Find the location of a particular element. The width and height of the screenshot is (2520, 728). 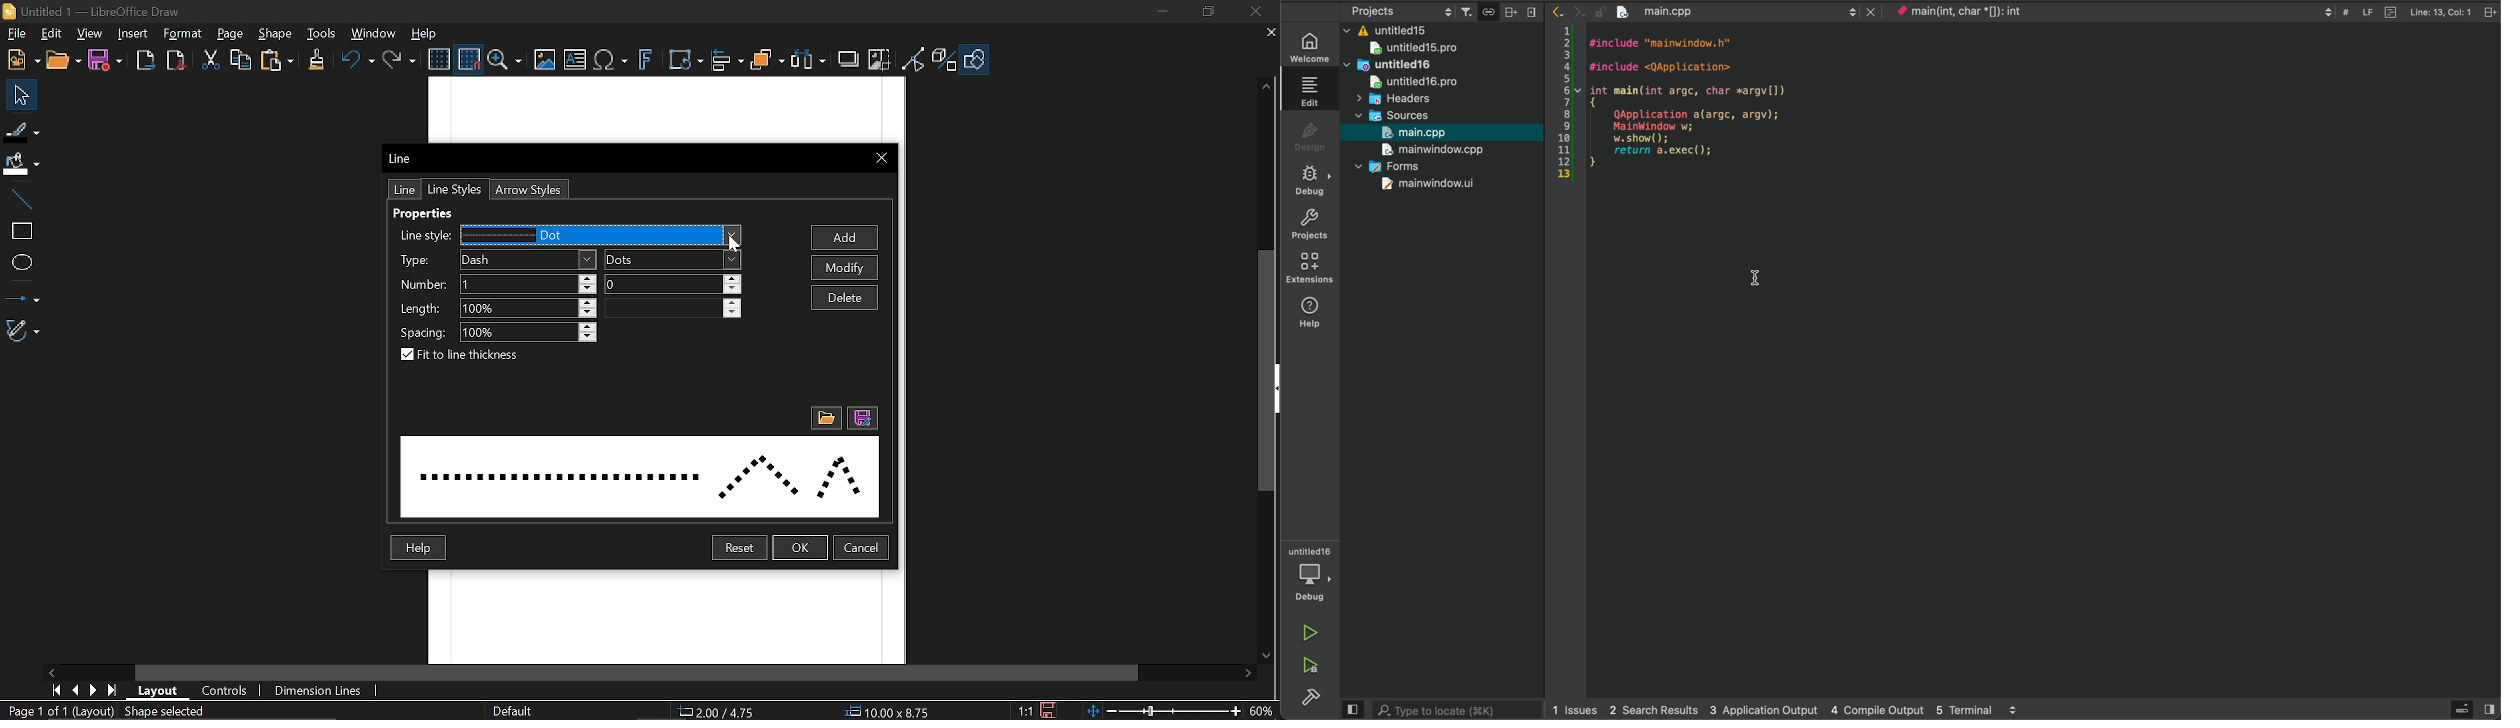

dotted lines is located at coordinates (640, 474).